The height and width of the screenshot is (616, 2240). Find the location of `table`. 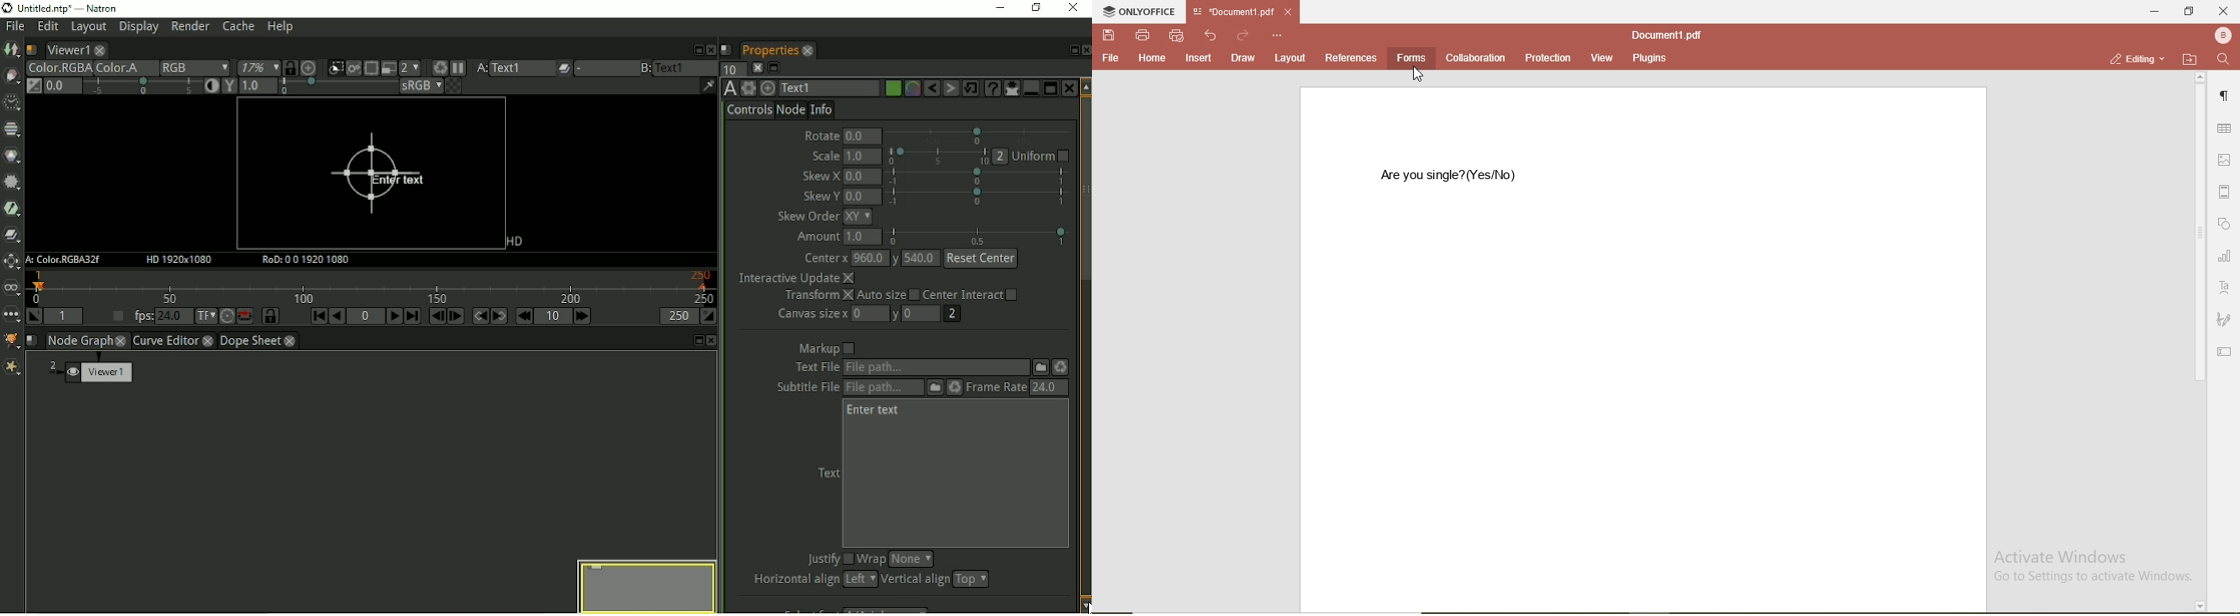

table is located at coordinates (2224, 130).